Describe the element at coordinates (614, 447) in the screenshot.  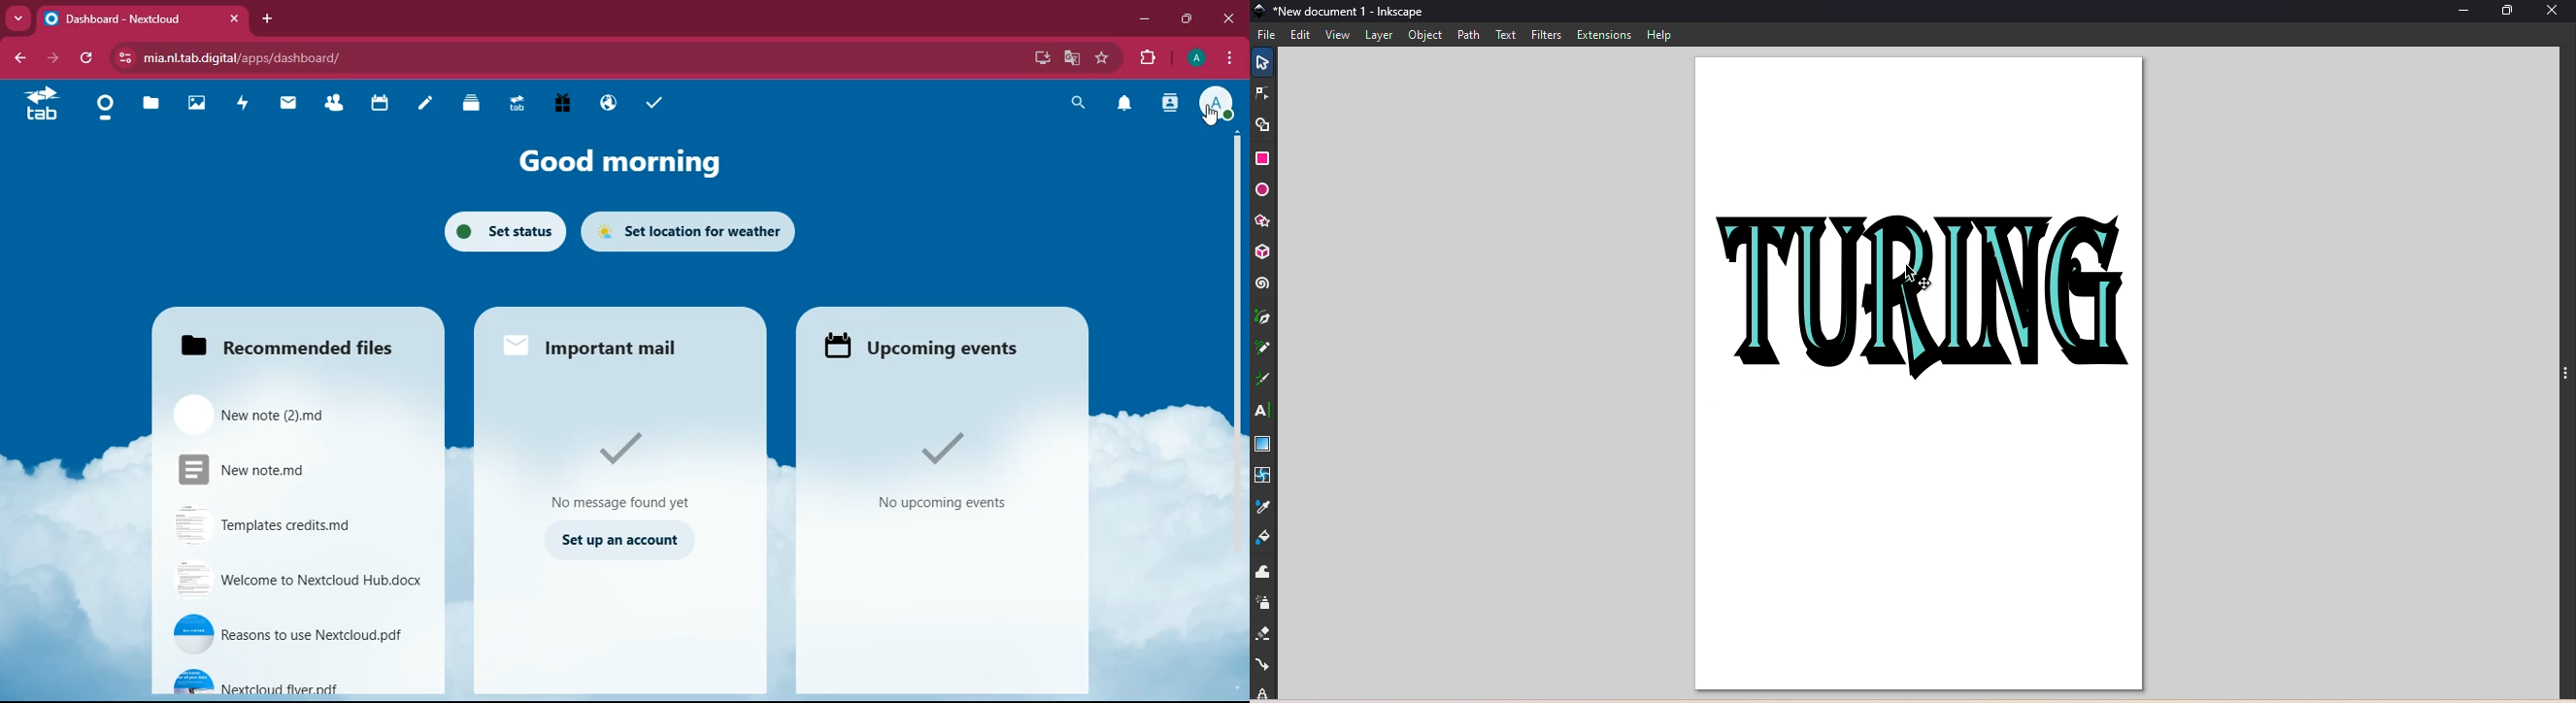
I see `tick` at that location.